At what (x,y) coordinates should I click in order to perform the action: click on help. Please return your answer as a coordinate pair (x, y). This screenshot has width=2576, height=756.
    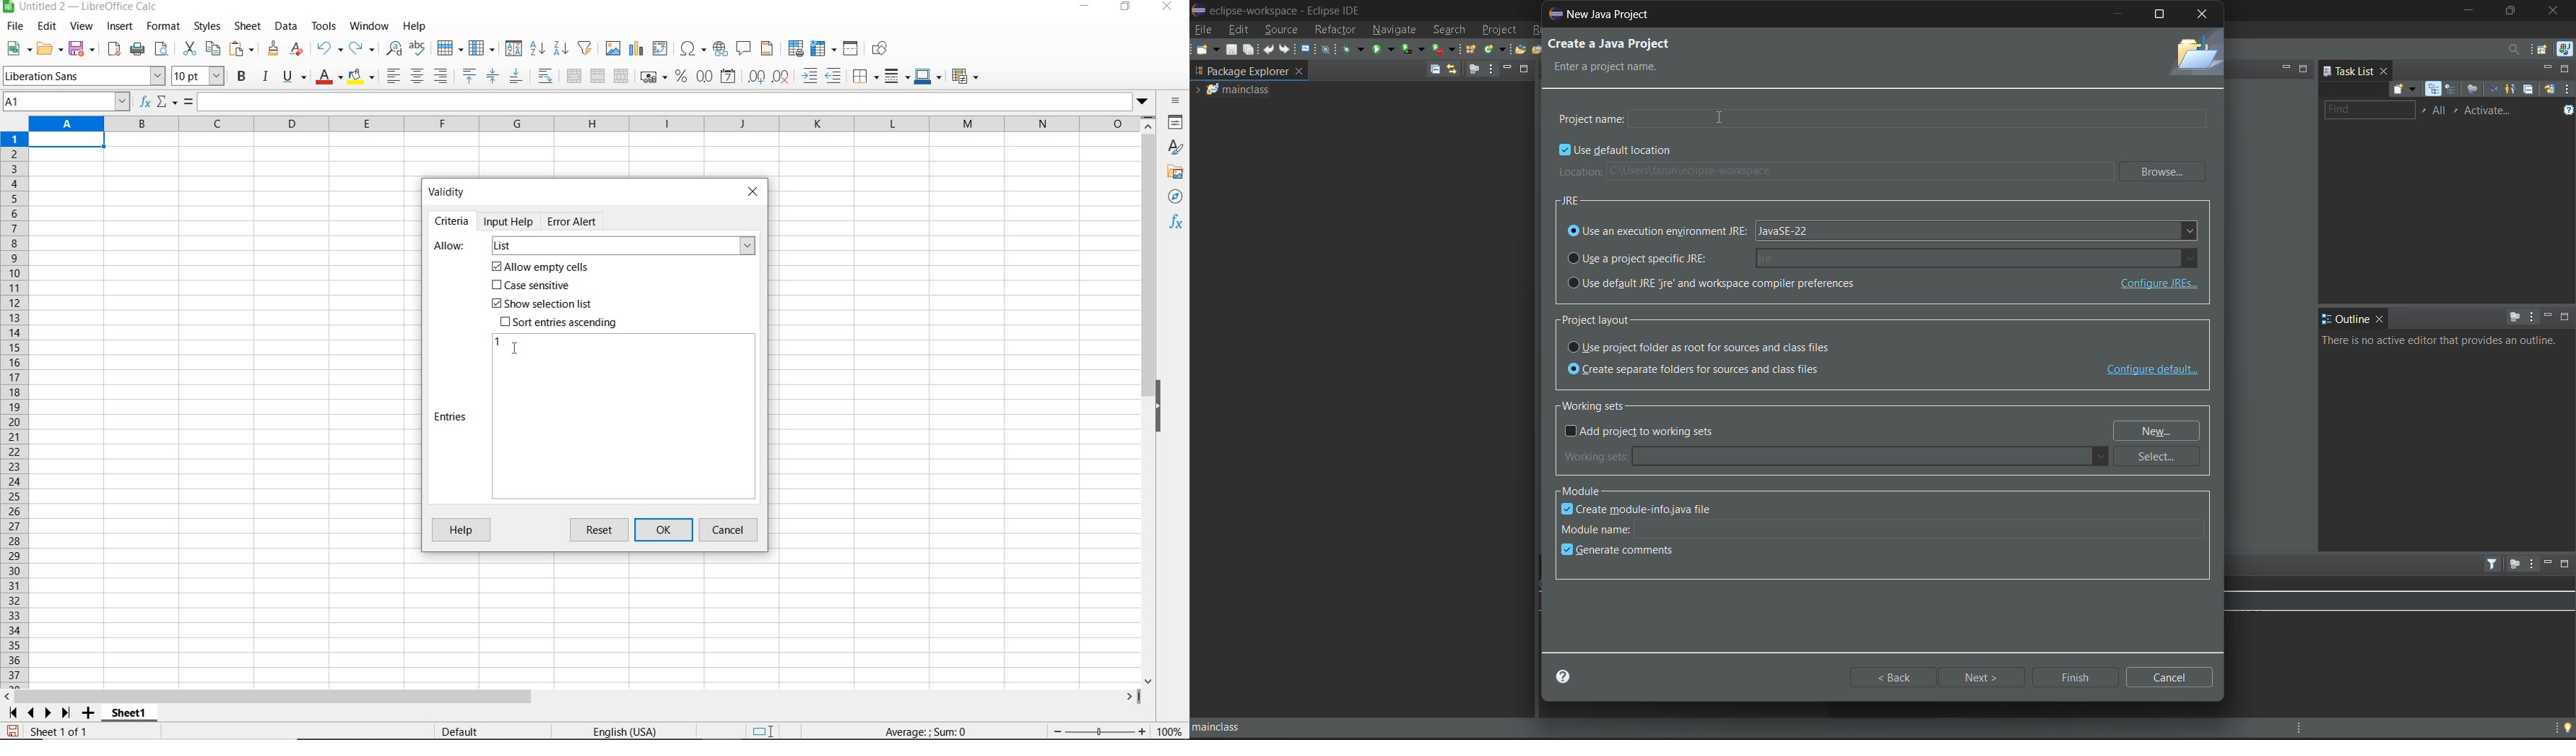
    Looking at the image, I should click on (414, 26).